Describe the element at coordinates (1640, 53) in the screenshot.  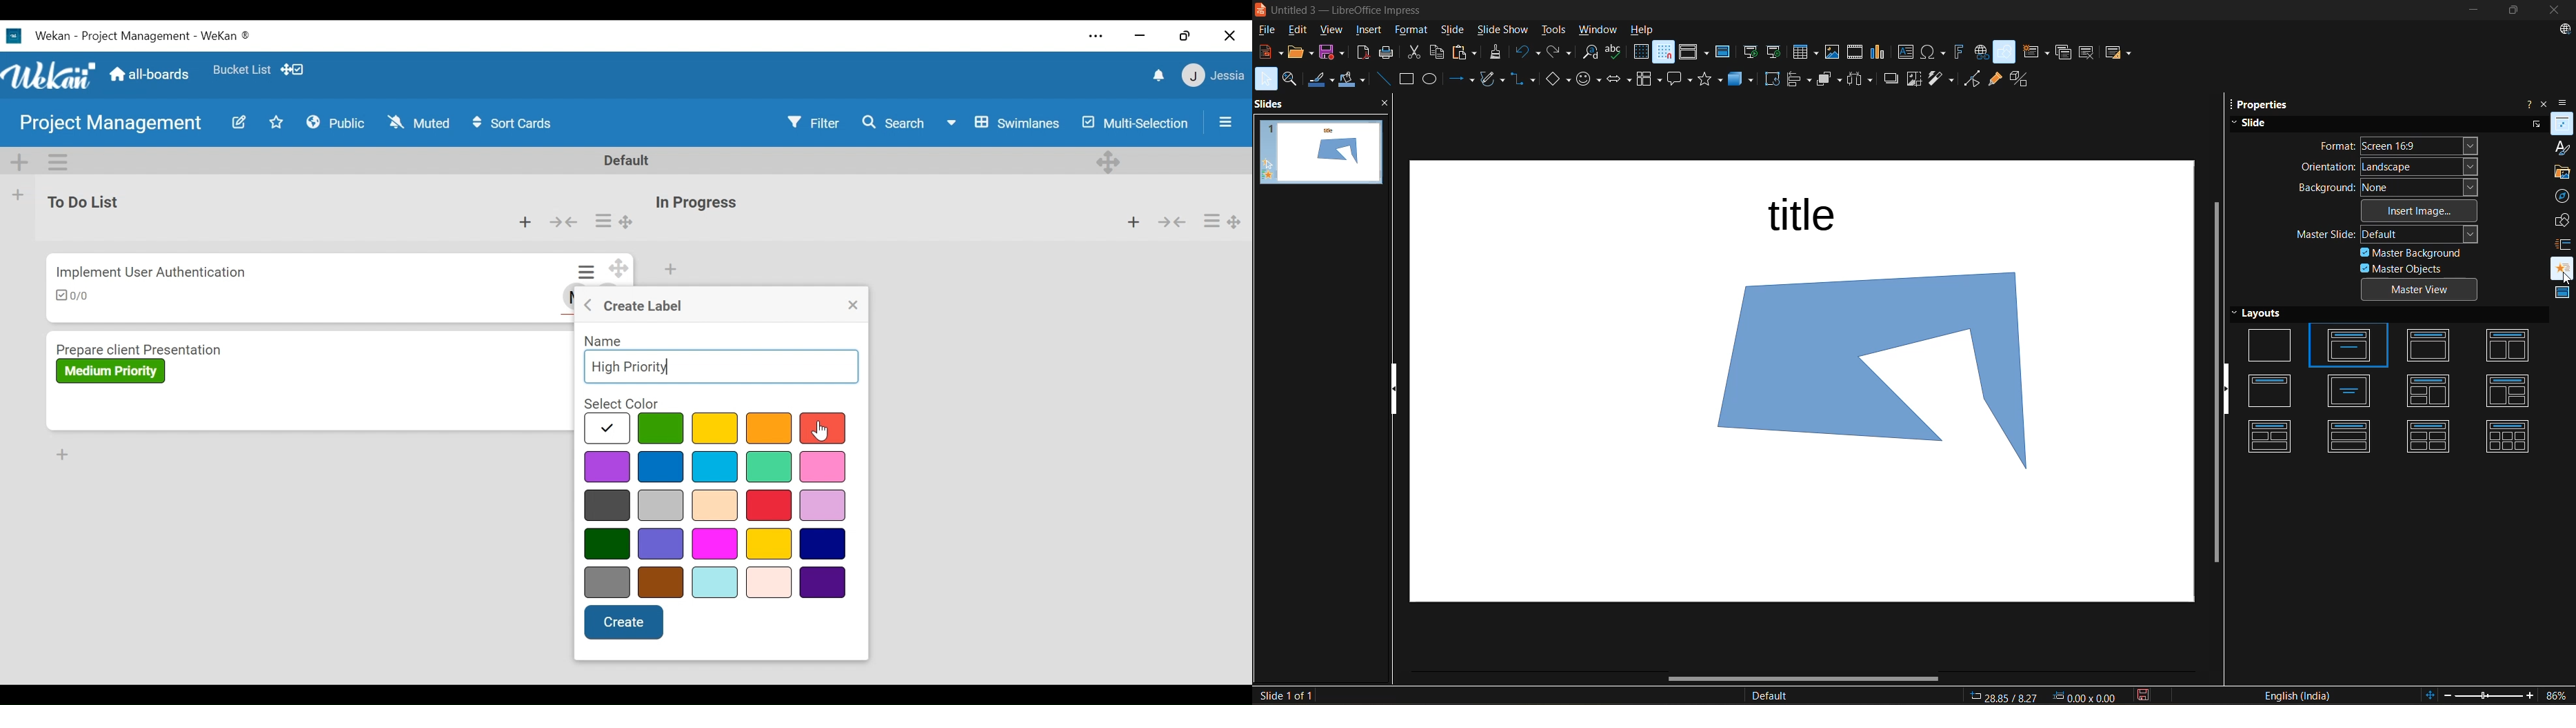
I see `display grid` at that location.